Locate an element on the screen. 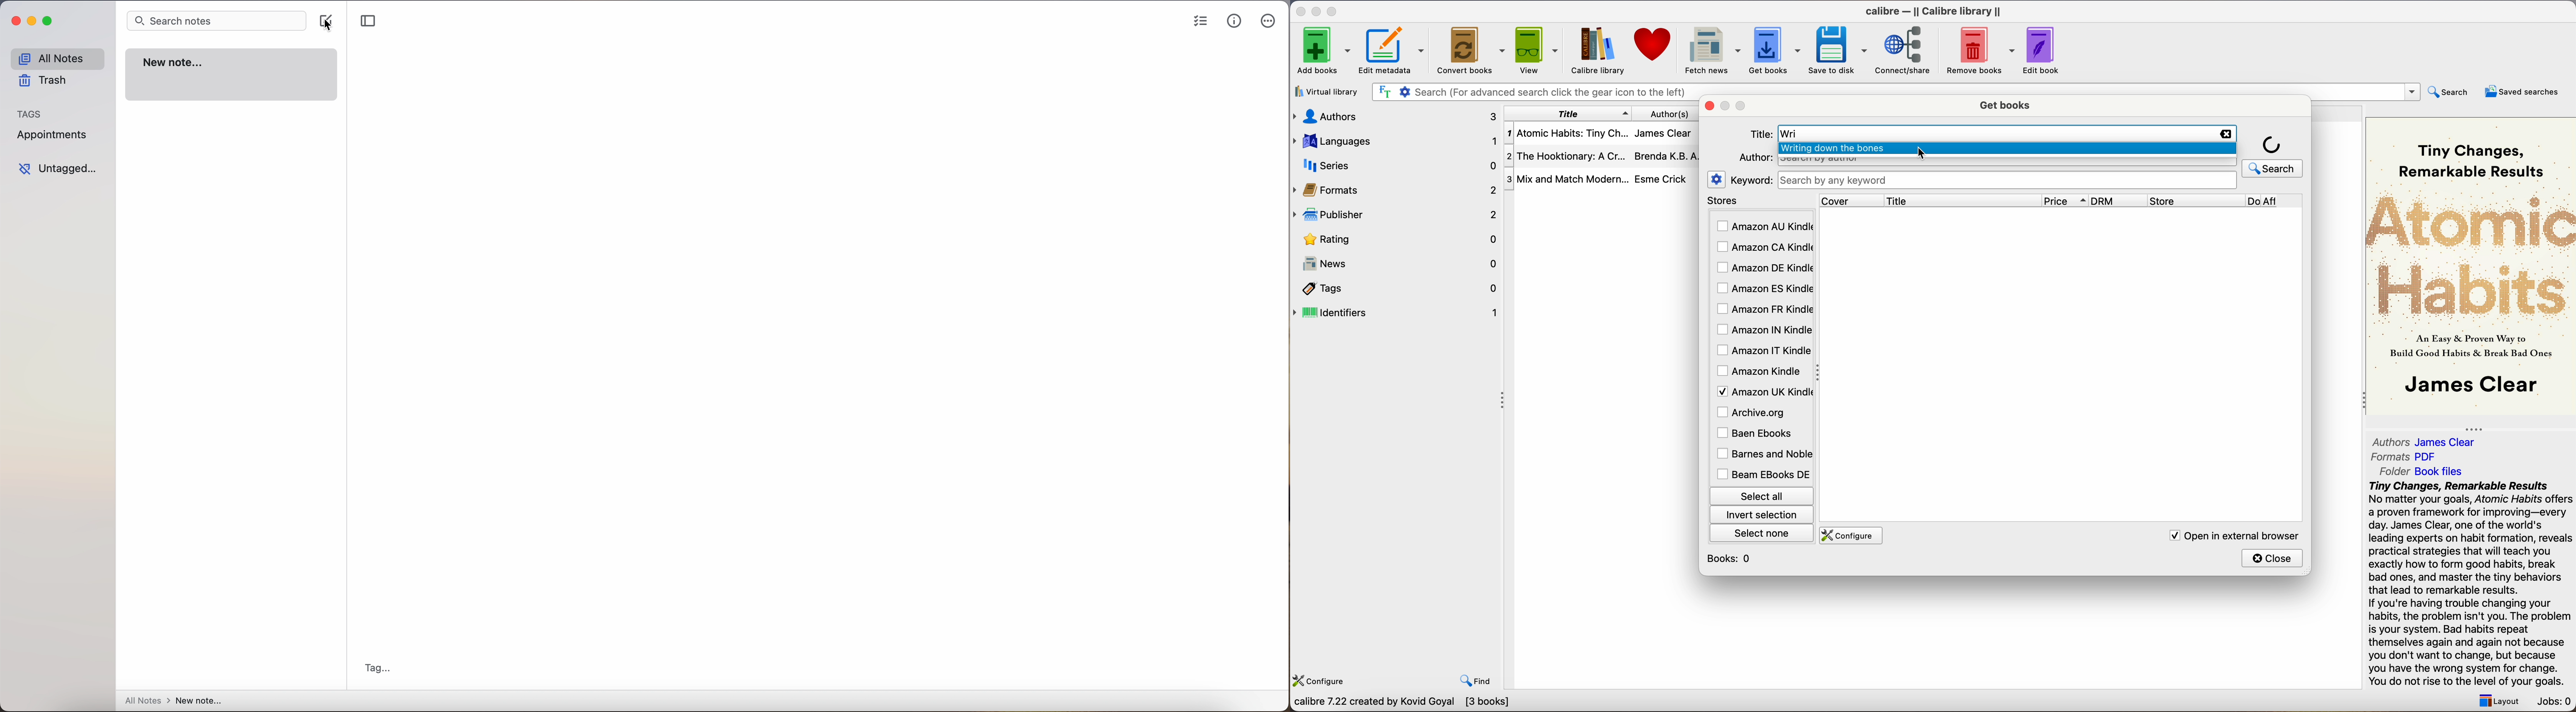 The width and height of the screenshot is (2576, 728). keyword is located at coordinates (1751, 180).